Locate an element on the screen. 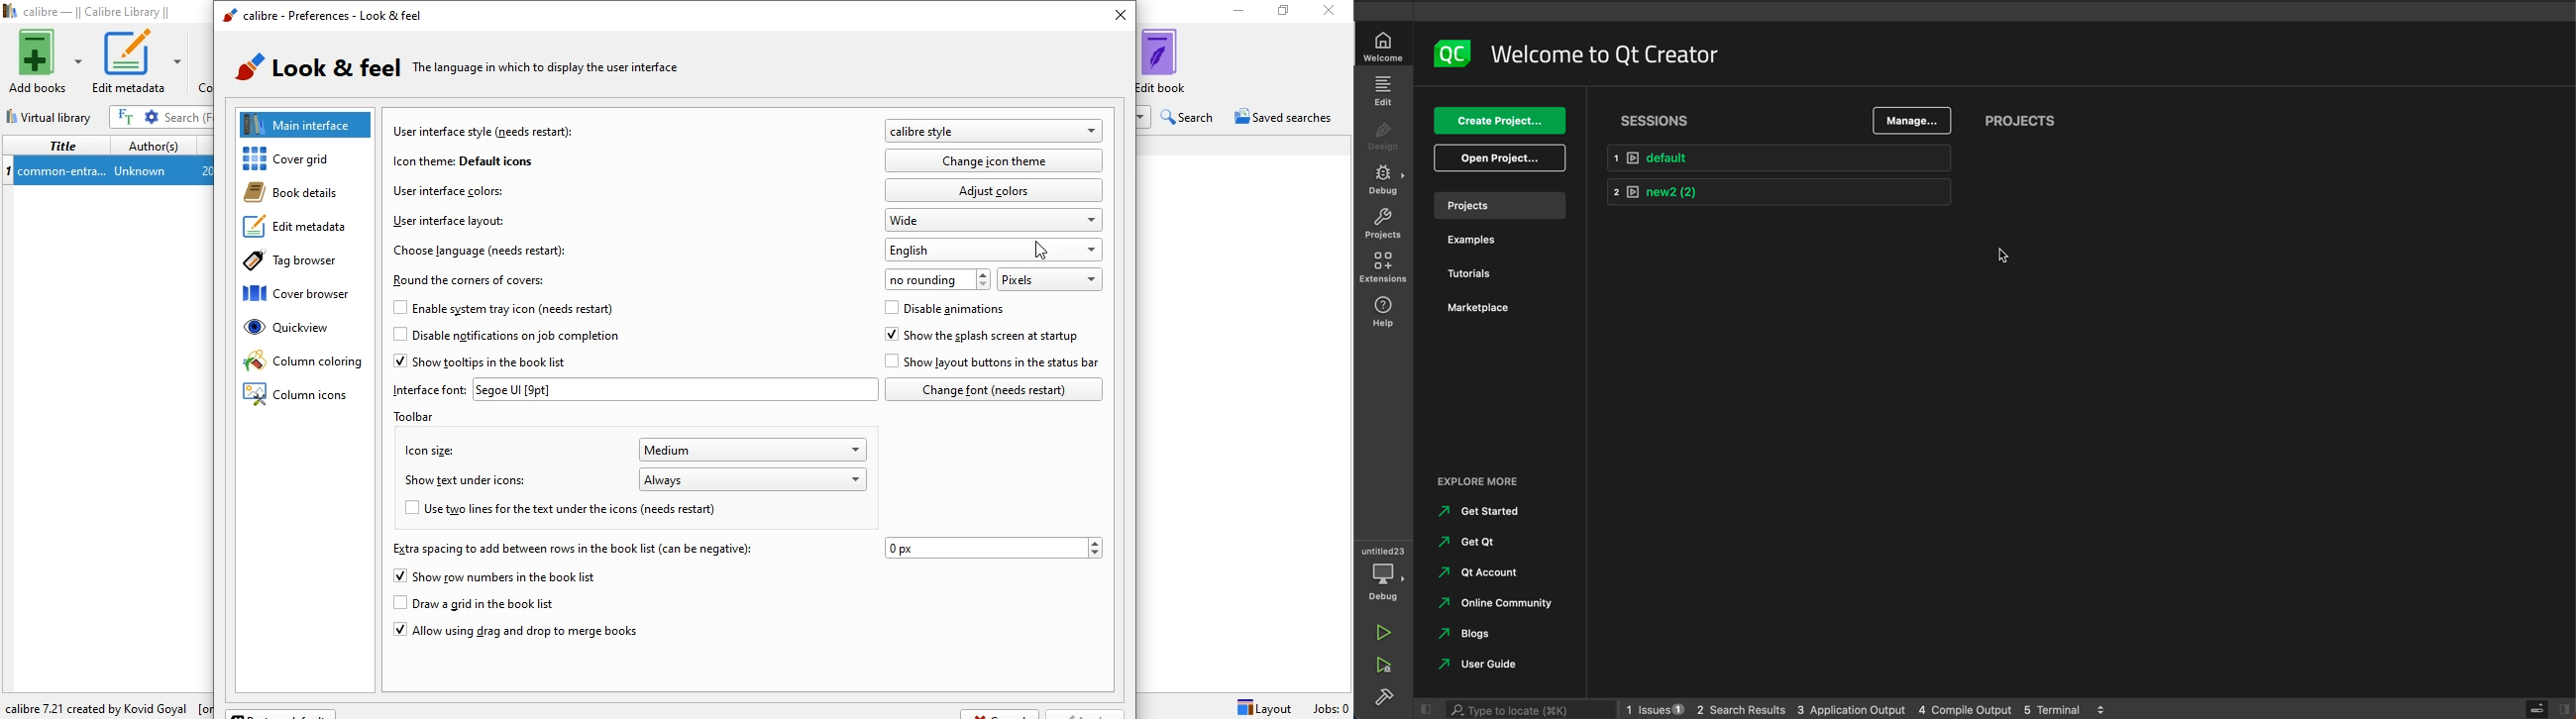 The width and height of the screenshot is (2576, 728). Edit book is located at coordinates (1174, 60).